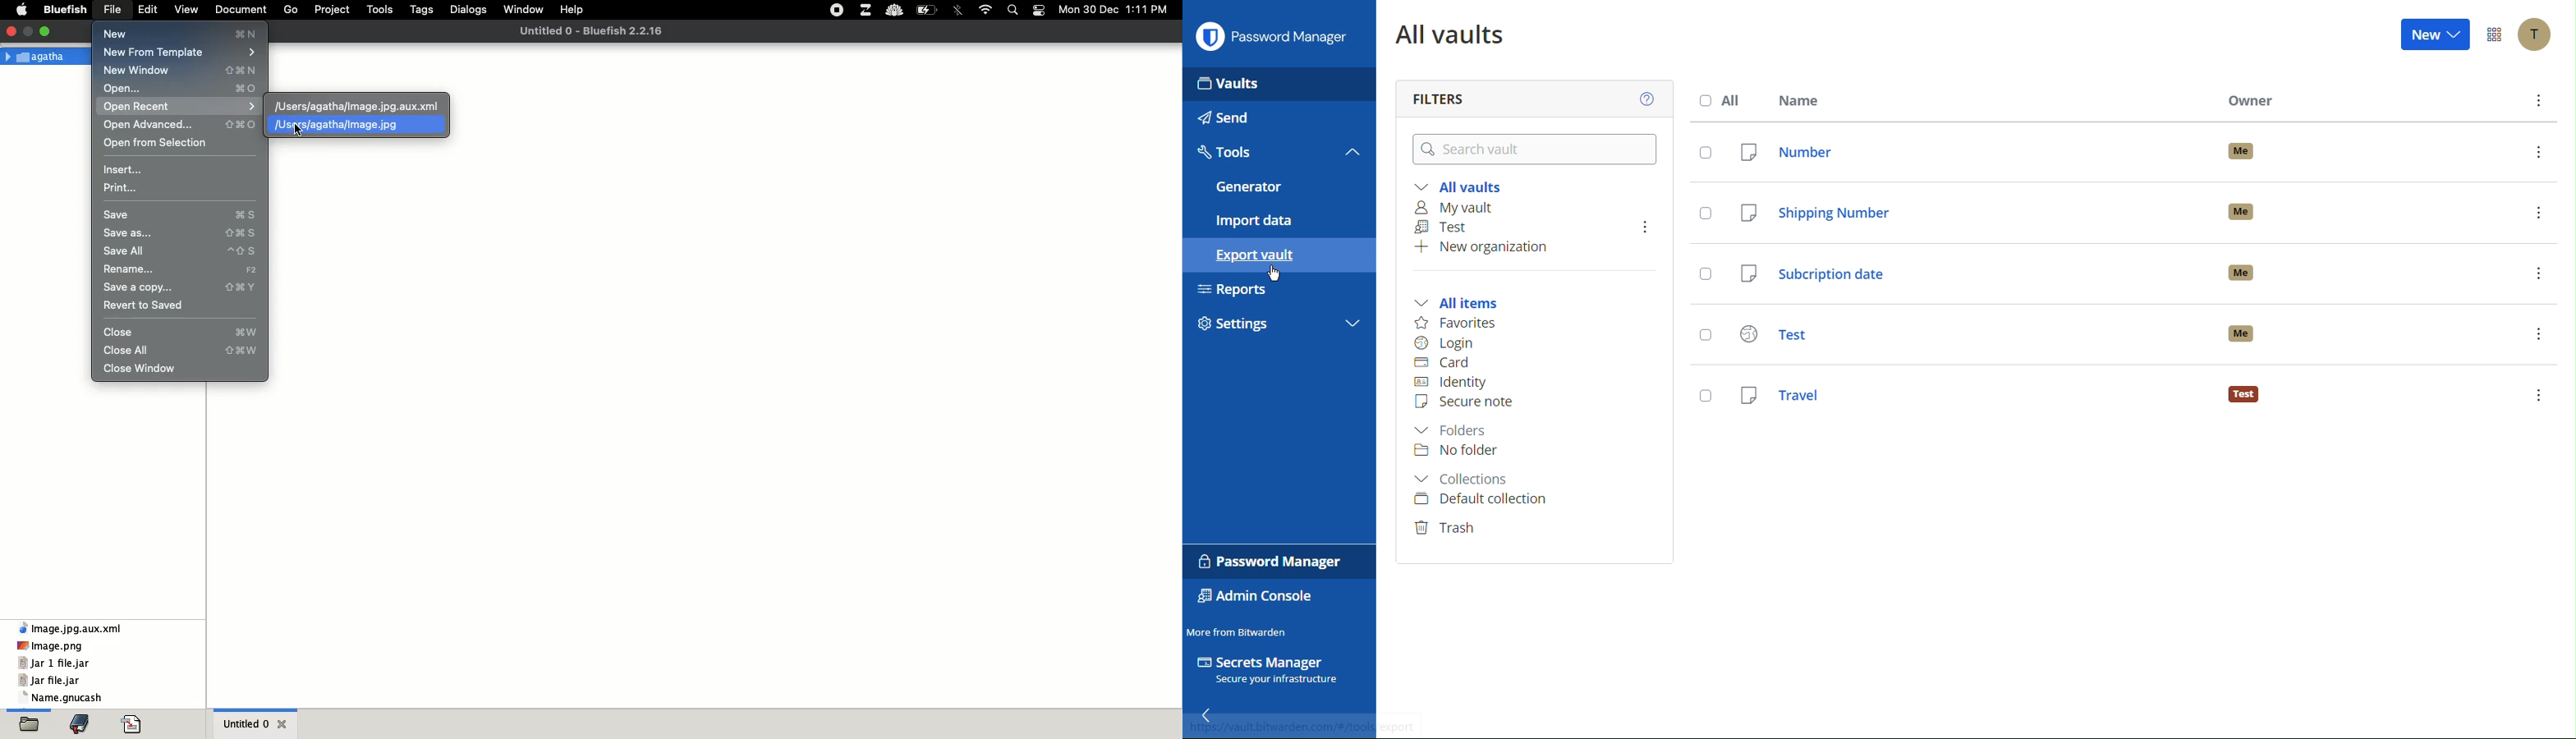  Describe the element at coordinates (54, 663) in the screenshot. I see `jar 1 file.jar` at that location.